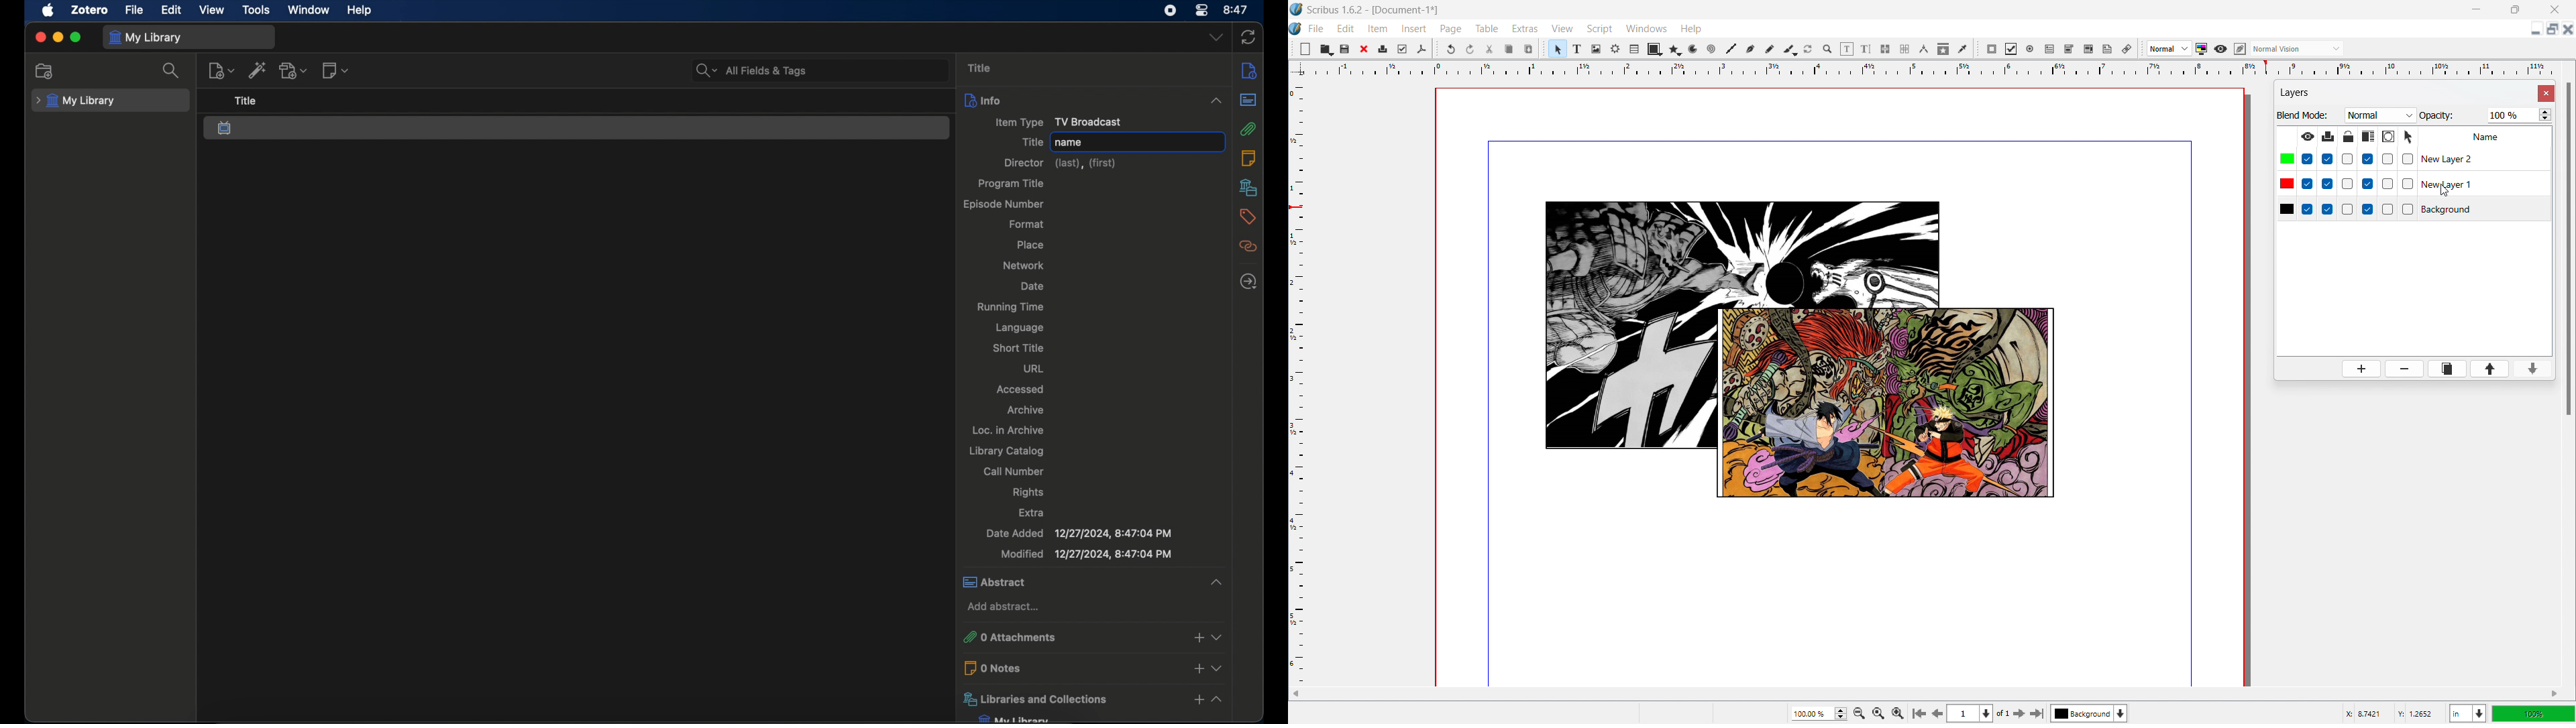  I want to click on call number, so click(1013, 472).